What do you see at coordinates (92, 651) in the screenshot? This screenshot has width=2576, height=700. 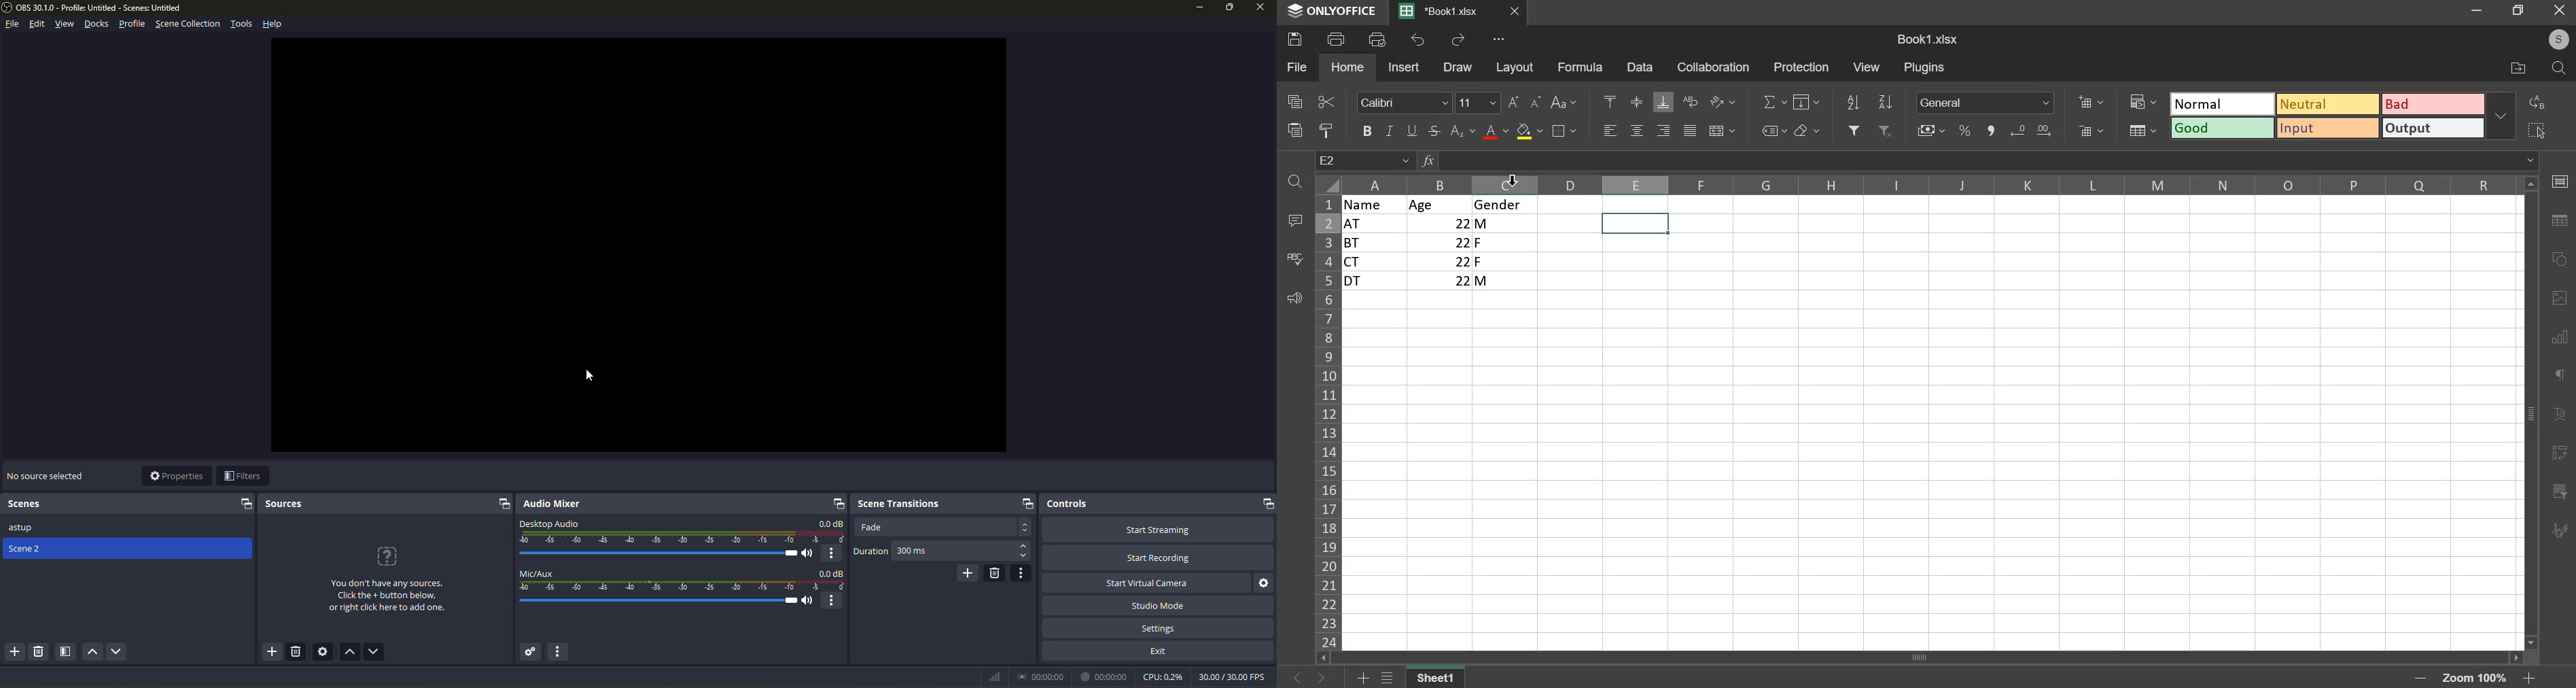 I see `move scene up` at bounding box center [92, 651].